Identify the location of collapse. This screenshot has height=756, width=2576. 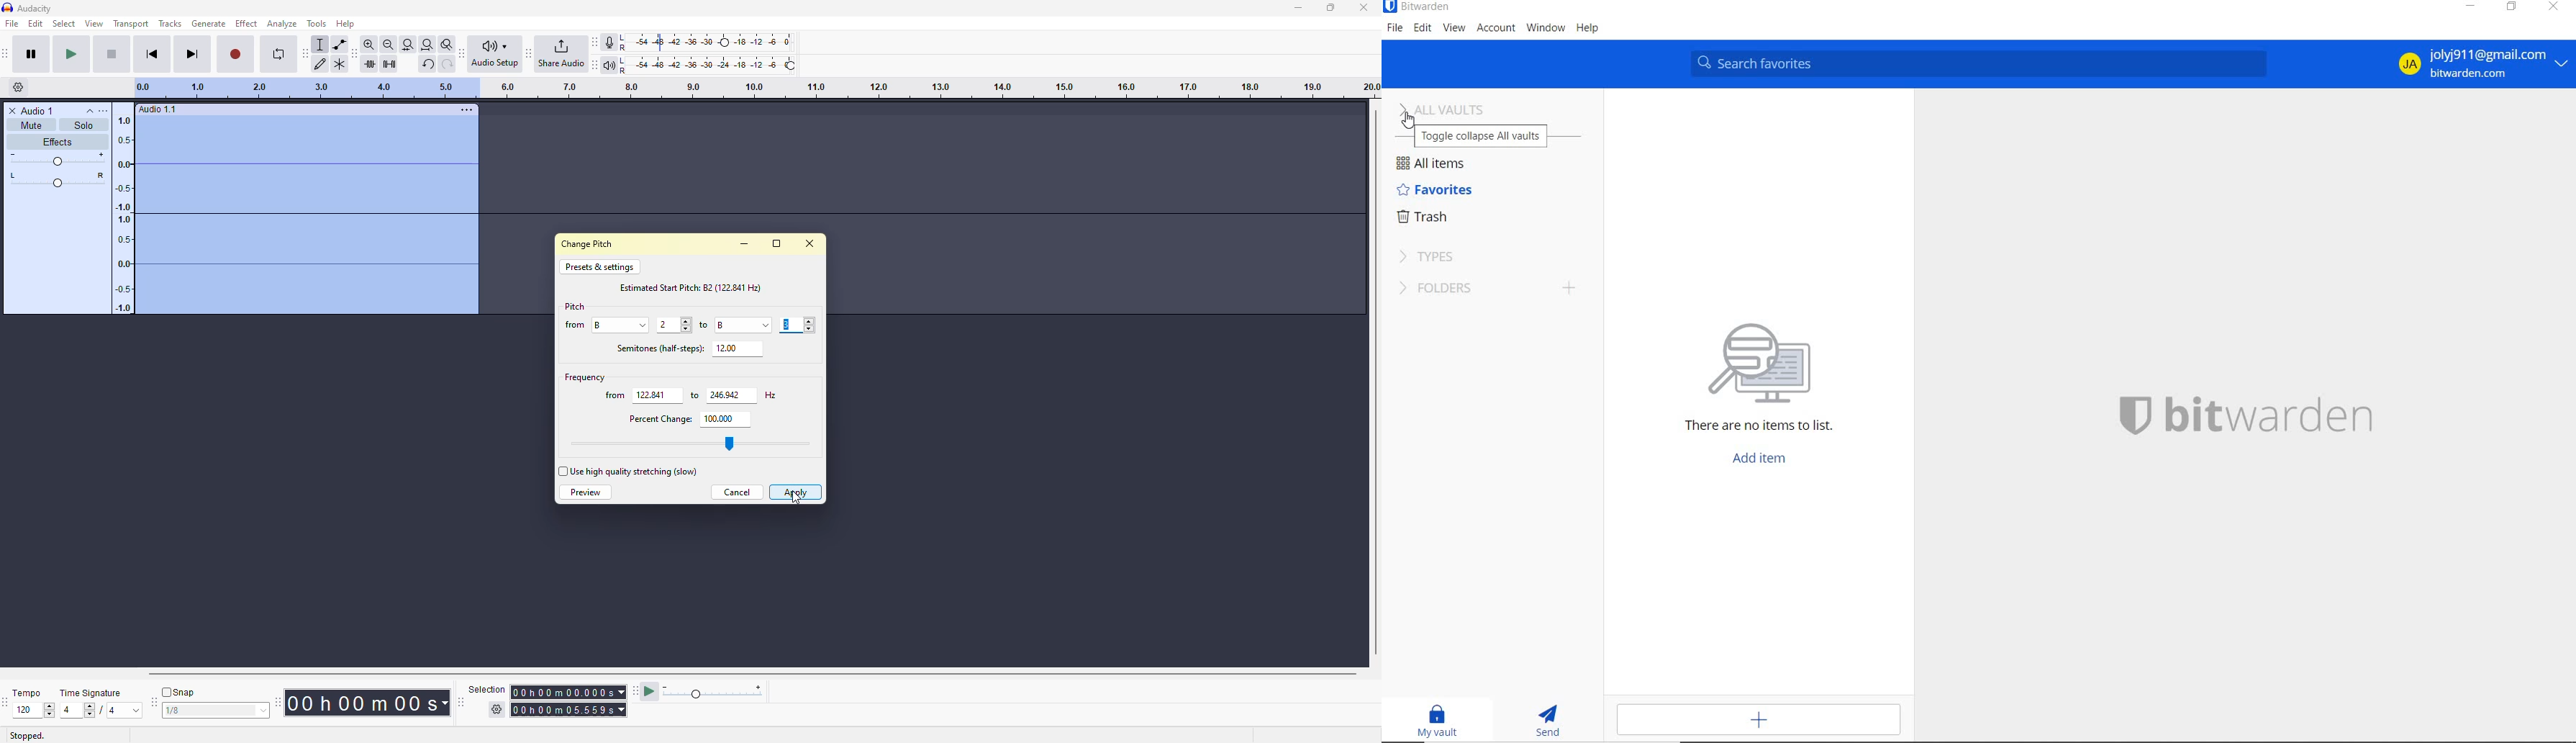
(89, 110).